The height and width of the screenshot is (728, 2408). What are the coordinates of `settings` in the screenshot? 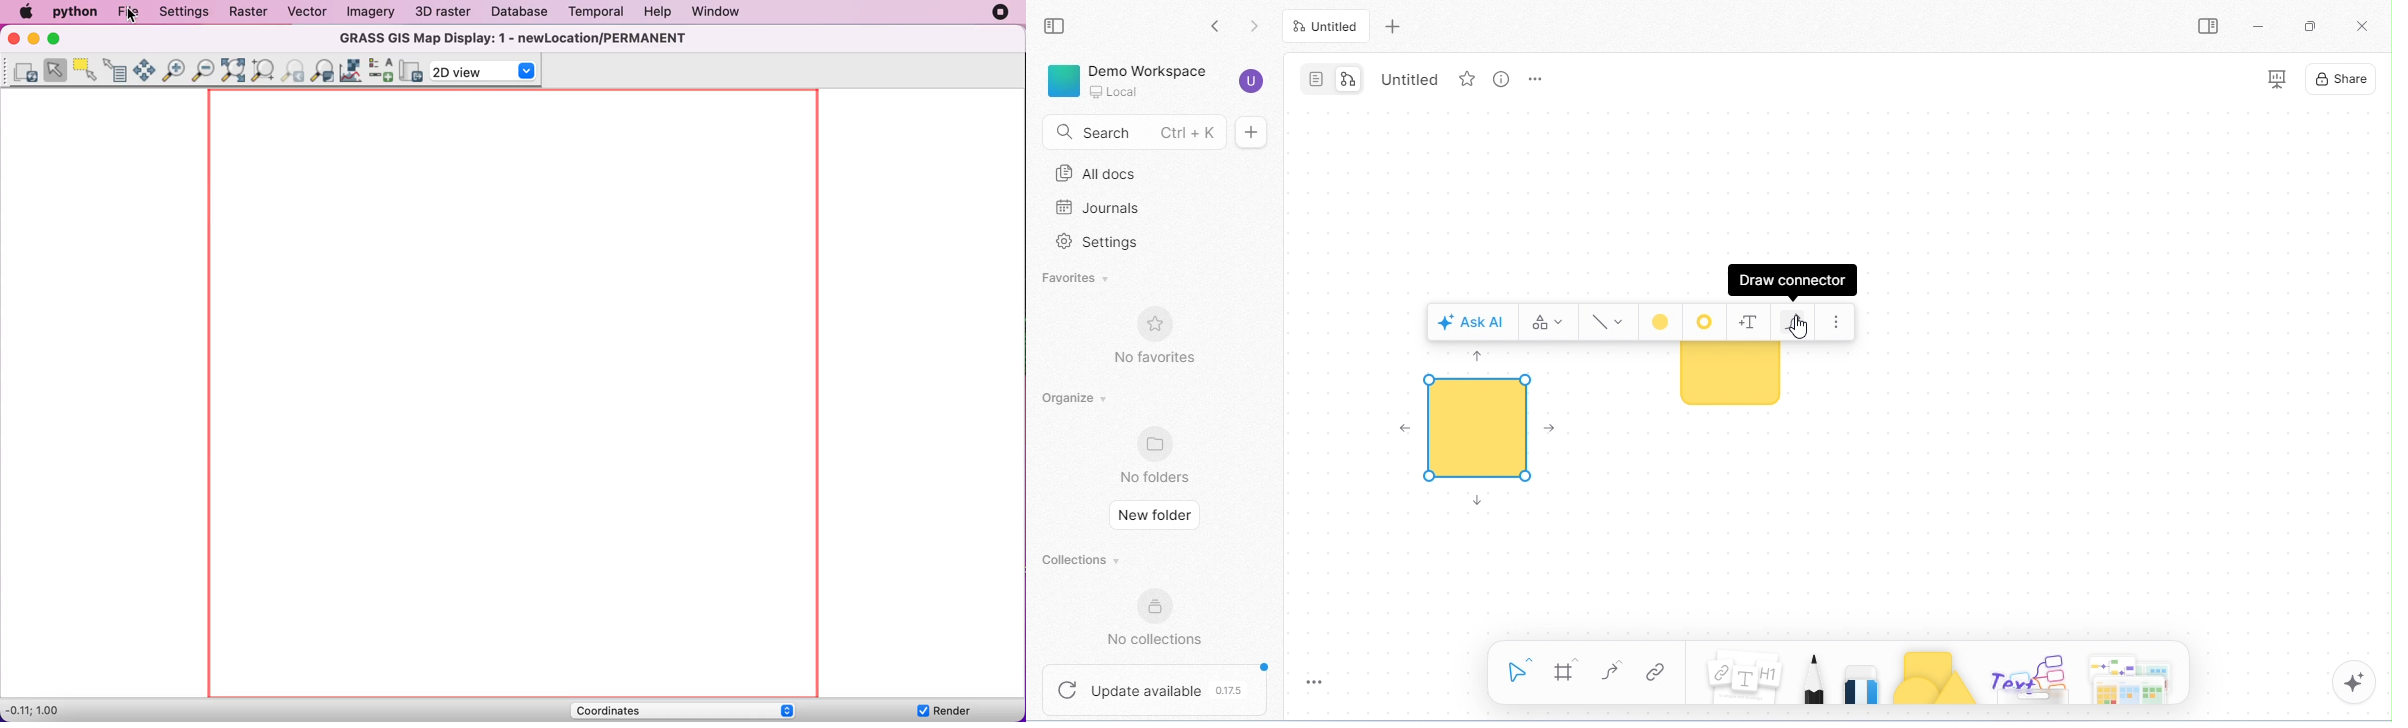 It's located at (1096, 244).